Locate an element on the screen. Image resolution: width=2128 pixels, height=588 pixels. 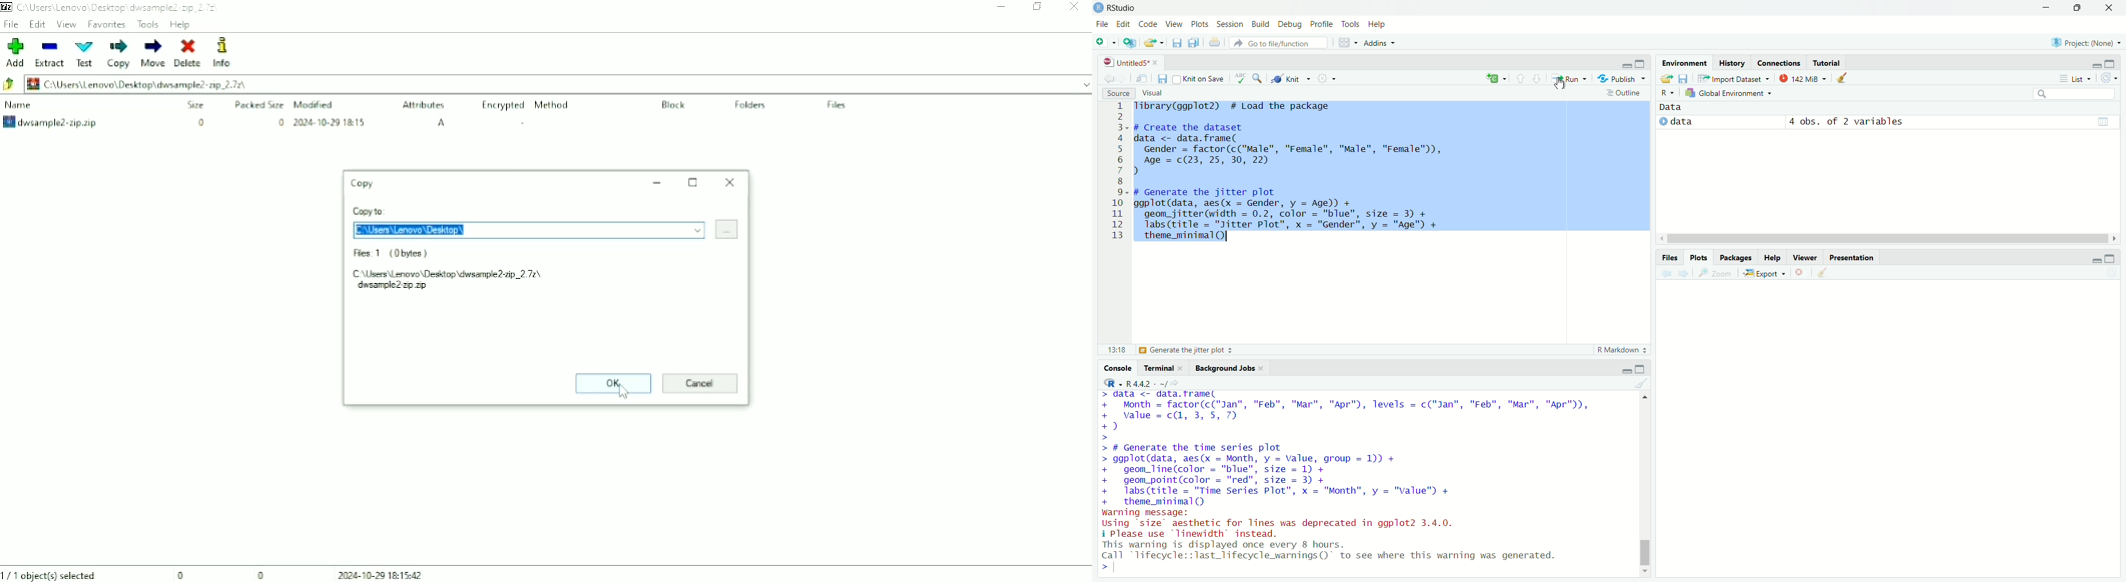
move down  is located at coordinates (1646, 573).